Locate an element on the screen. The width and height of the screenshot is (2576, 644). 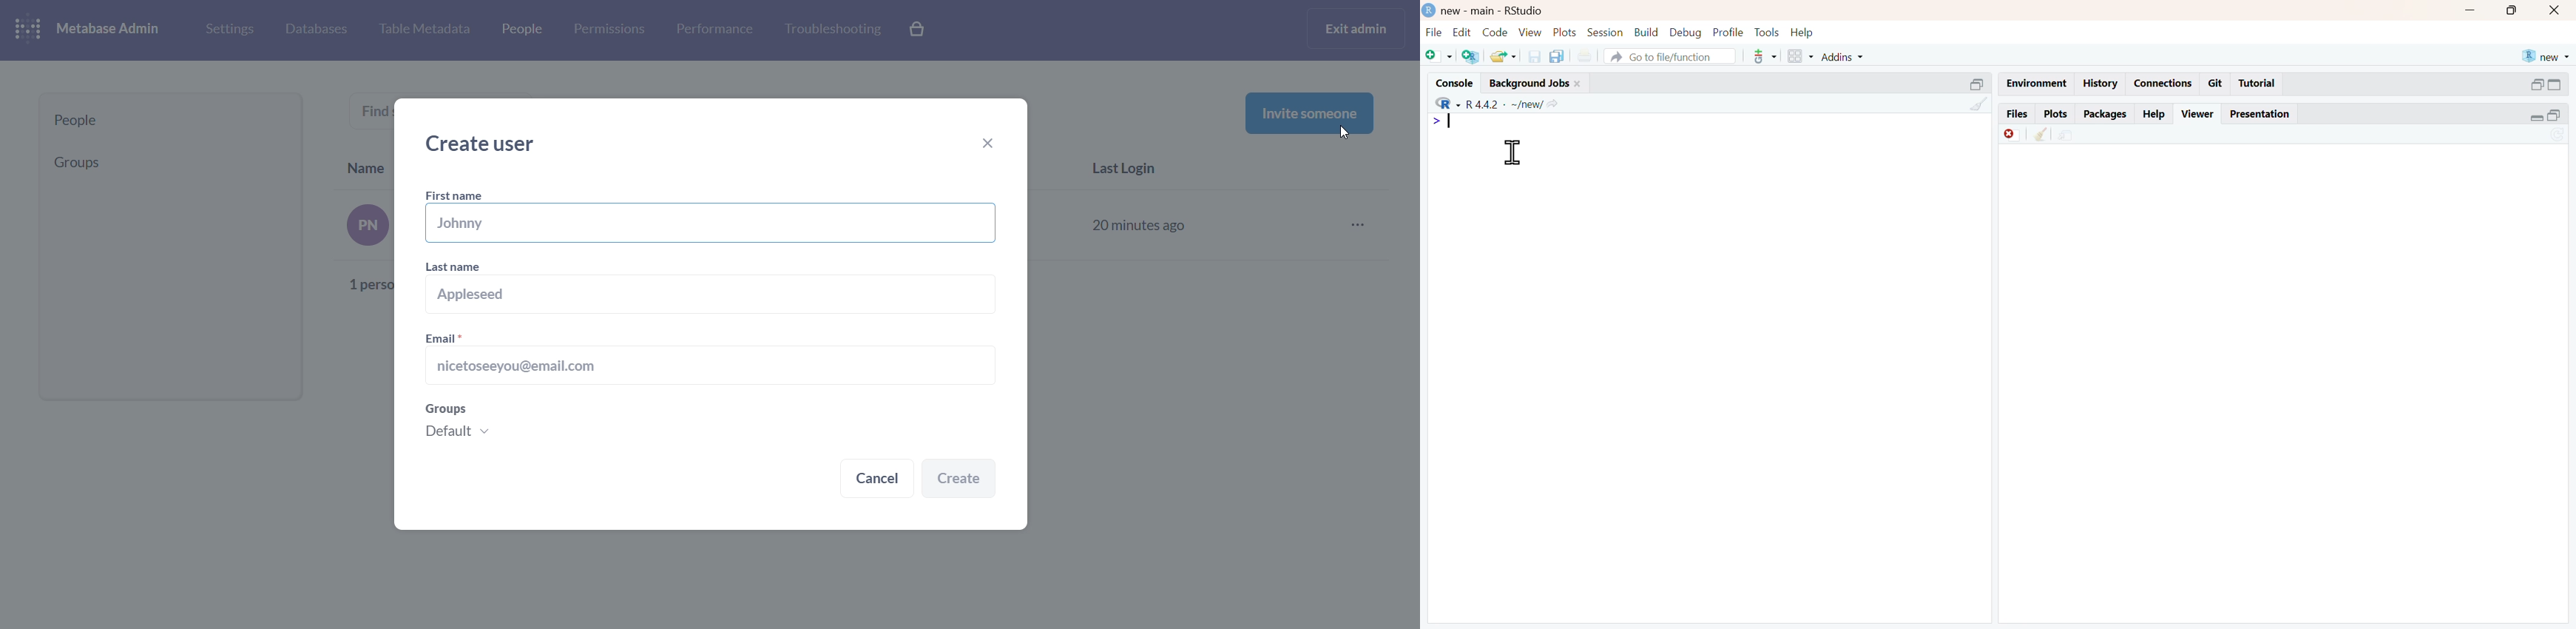
print is located at coordinates (1586, 54).